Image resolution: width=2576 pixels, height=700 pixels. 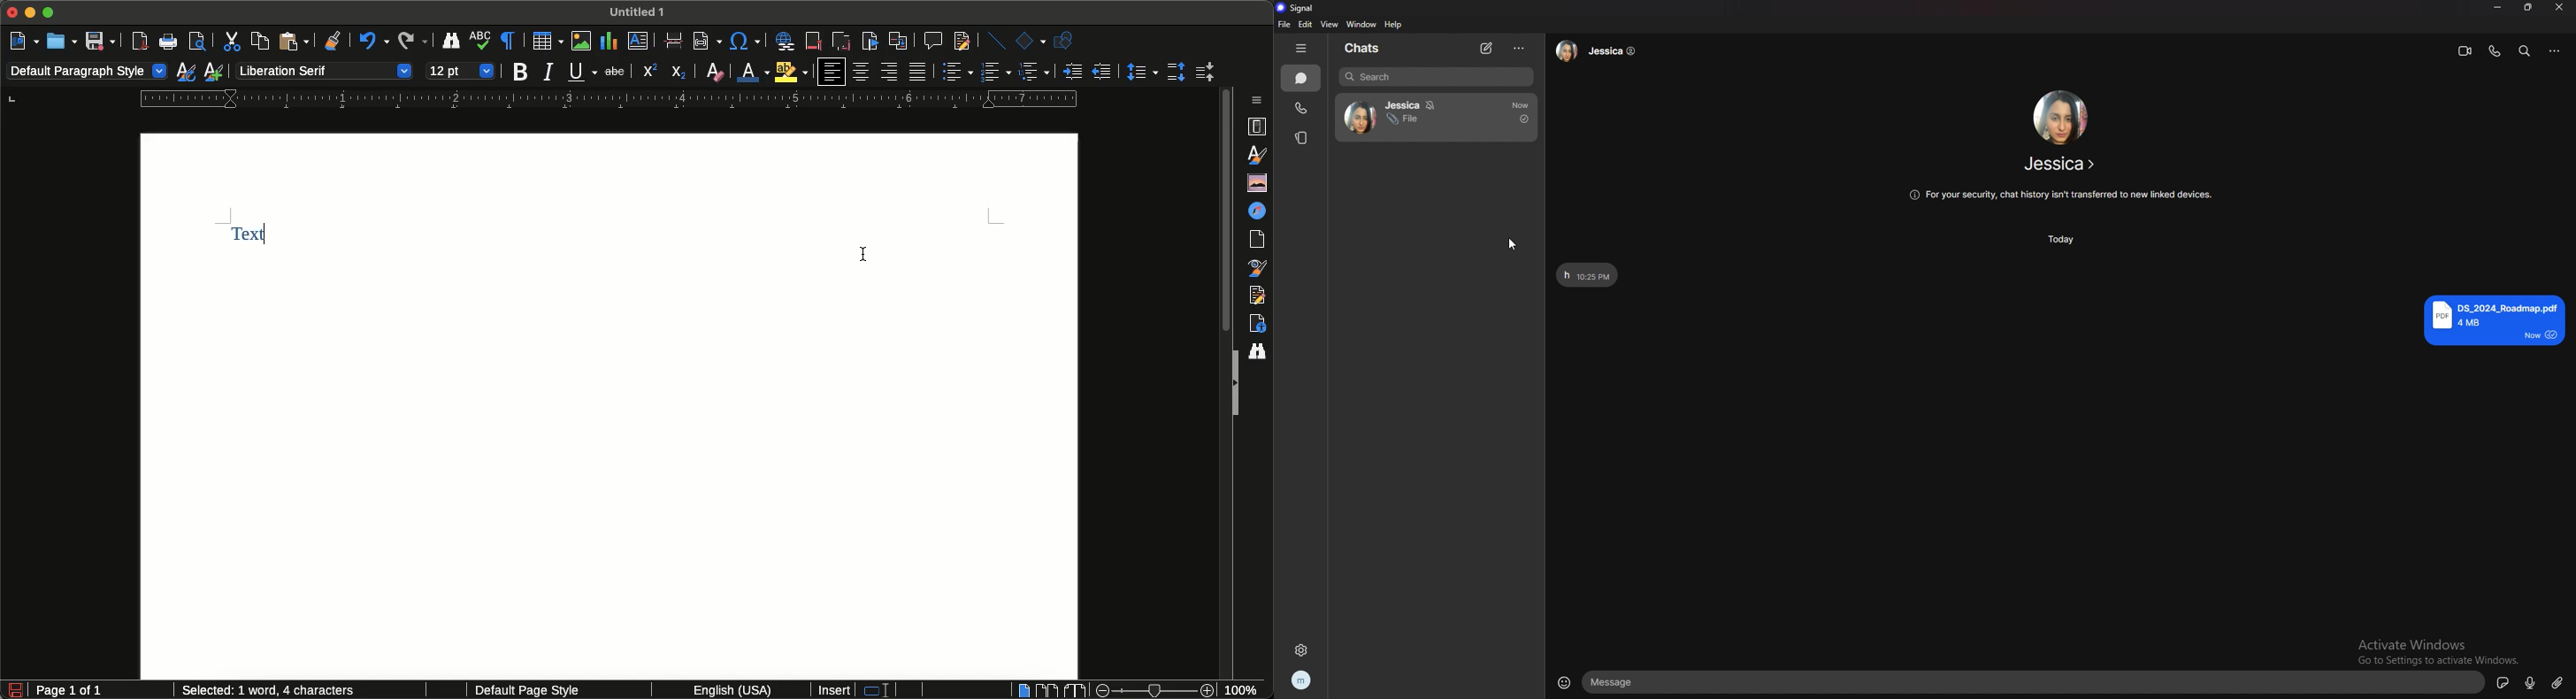 What do you see at coordinates (840, 40) in the screenshot?
I see `Insert endnote` at bounding box center [840, 40].